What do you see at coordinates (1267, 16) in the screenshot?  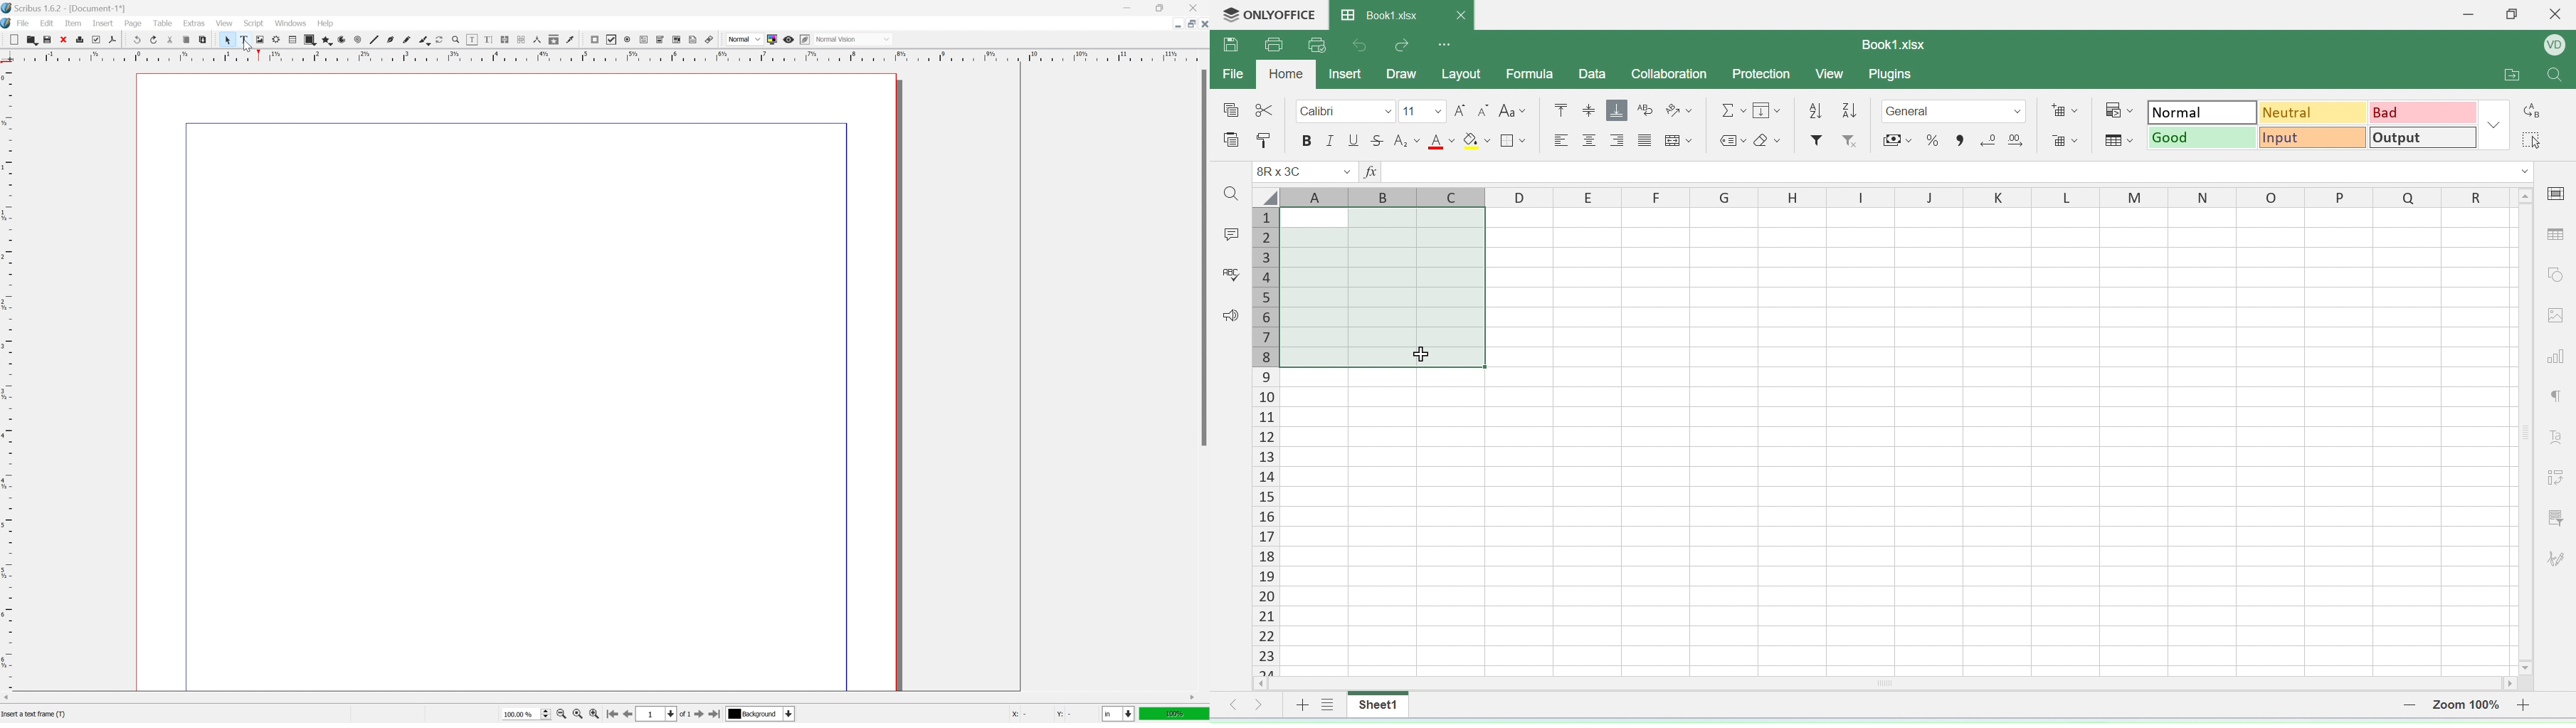 I see `onlyoffice logo` at bounding box center [1267, 16].